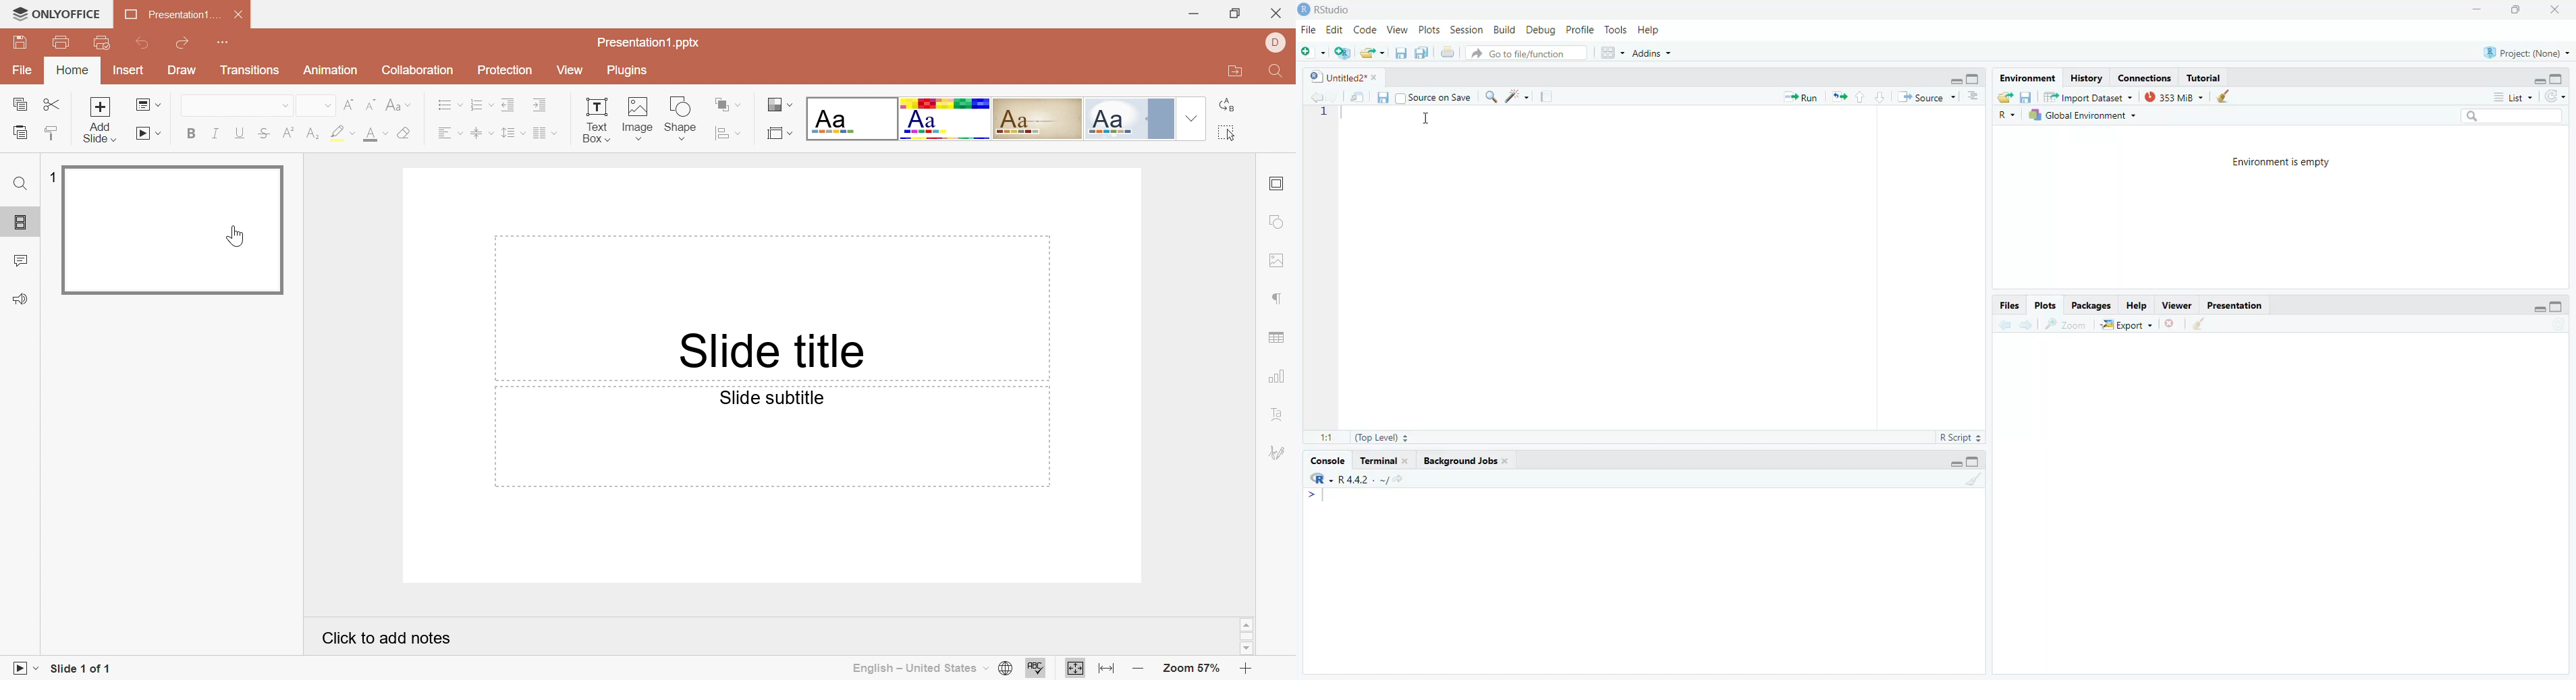  What do you see at coordinates (240, 13) in the screenshot?
I see `Close` at bounding box center [240, 13].